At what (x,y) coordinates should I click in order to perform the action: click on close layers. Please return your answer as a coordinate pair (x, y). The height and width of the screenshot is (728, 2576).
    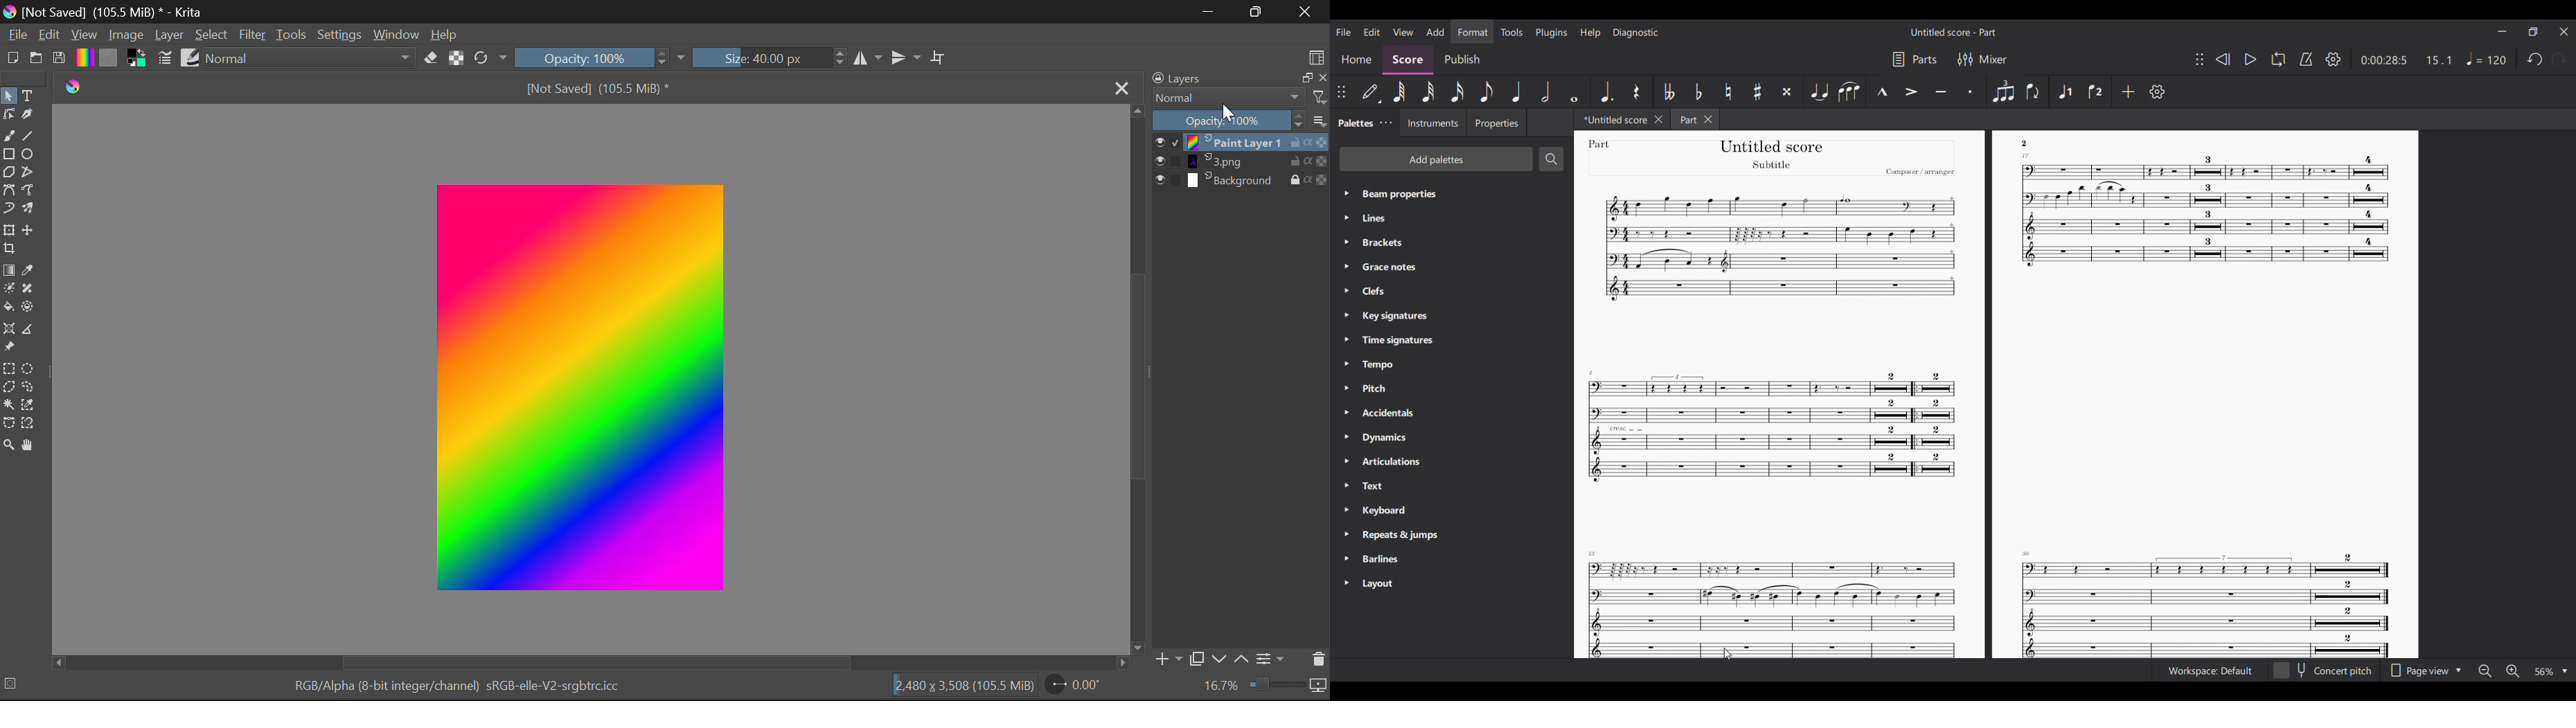
    Looking at the image, I should click on (1322, 78).